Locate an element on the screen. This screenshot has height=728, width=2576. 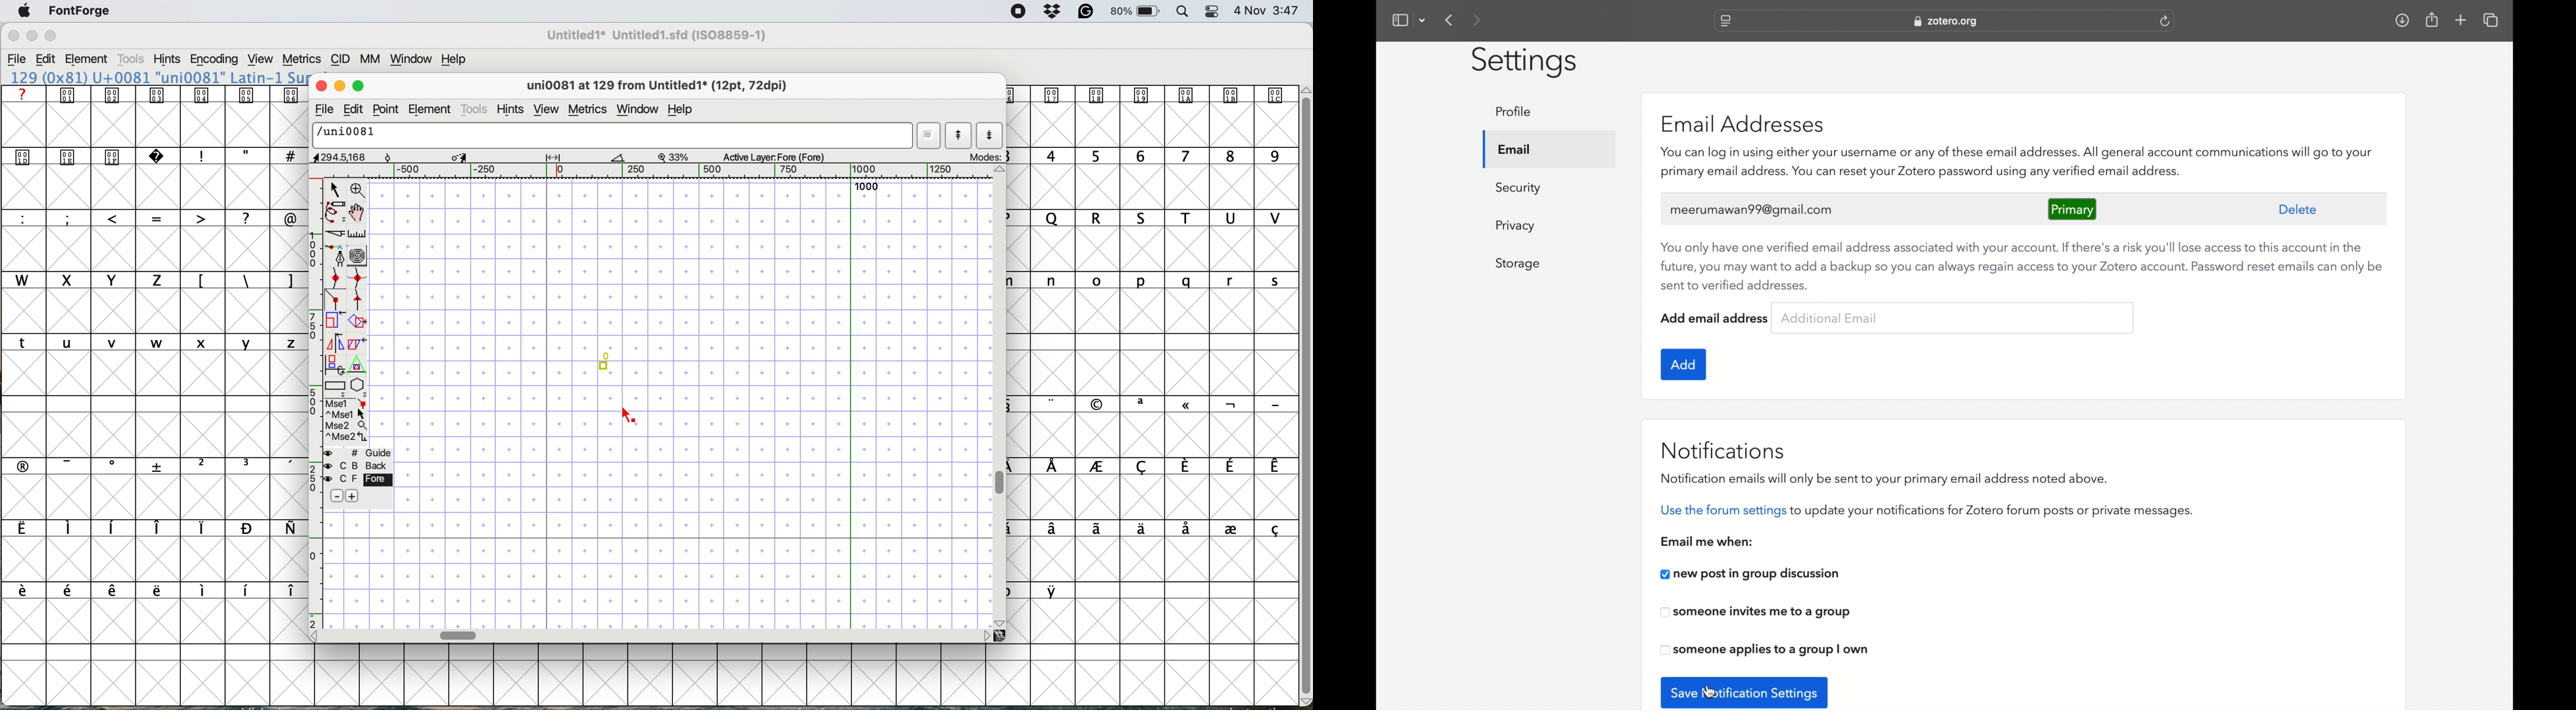
Spotlight Search is located at coordinates (1183, 12).